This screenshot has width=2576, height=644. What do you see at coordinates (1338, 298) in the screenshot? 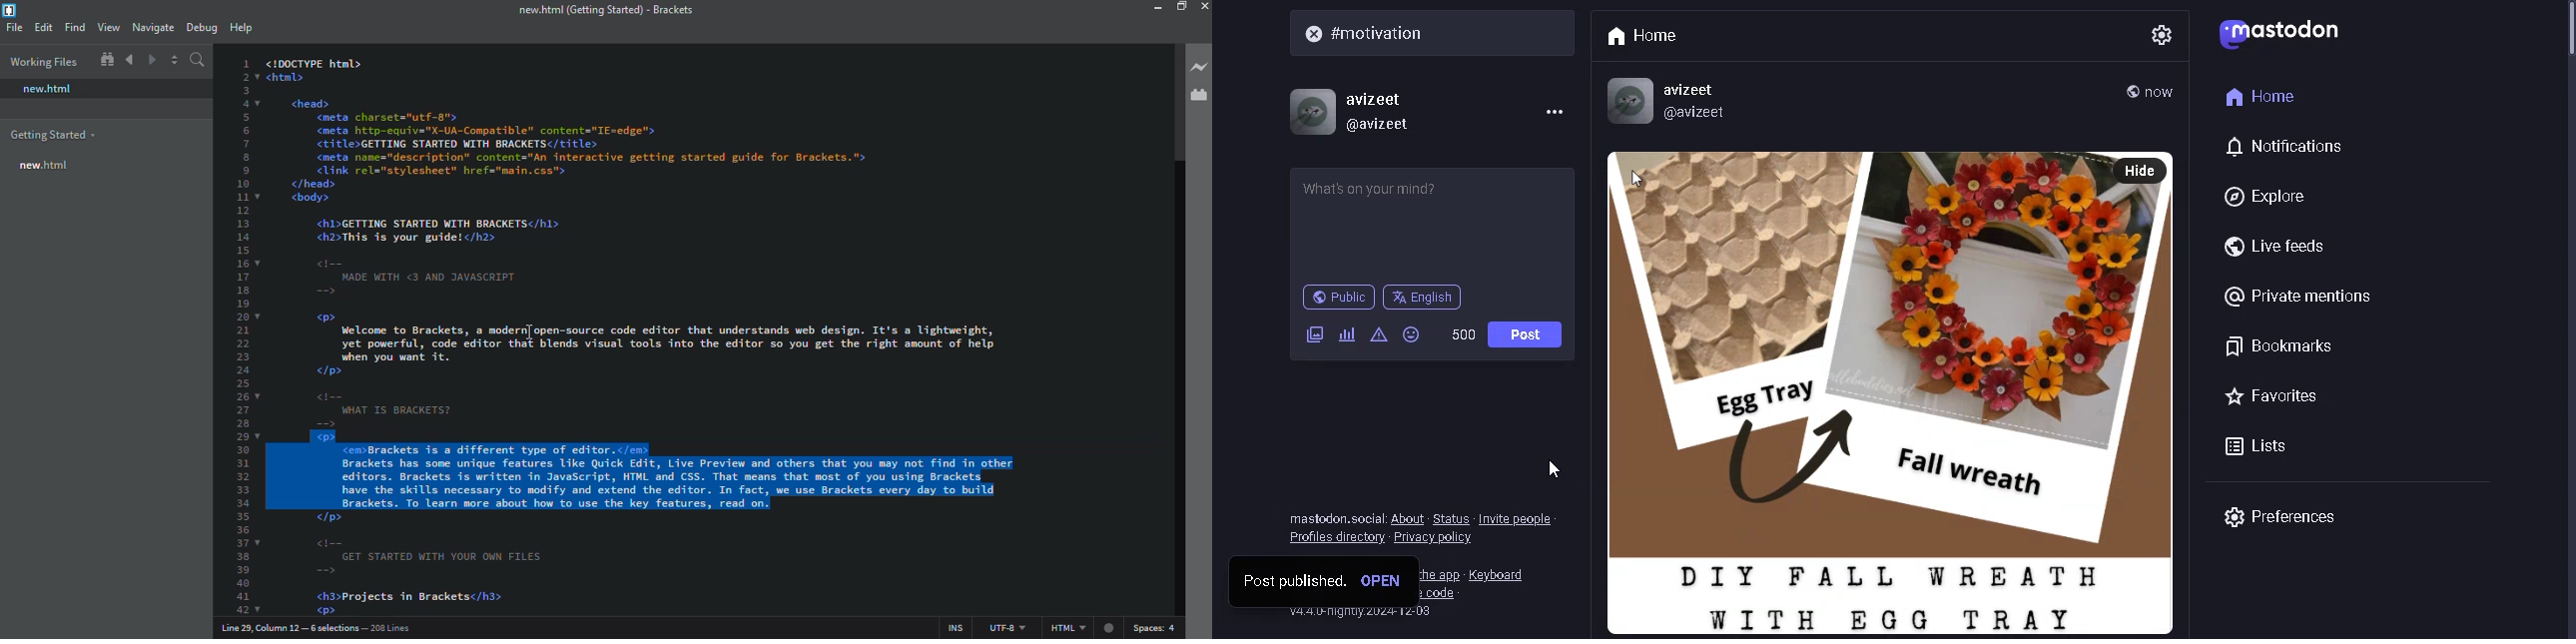
I see `public post` at bounding box center [1338, 298].